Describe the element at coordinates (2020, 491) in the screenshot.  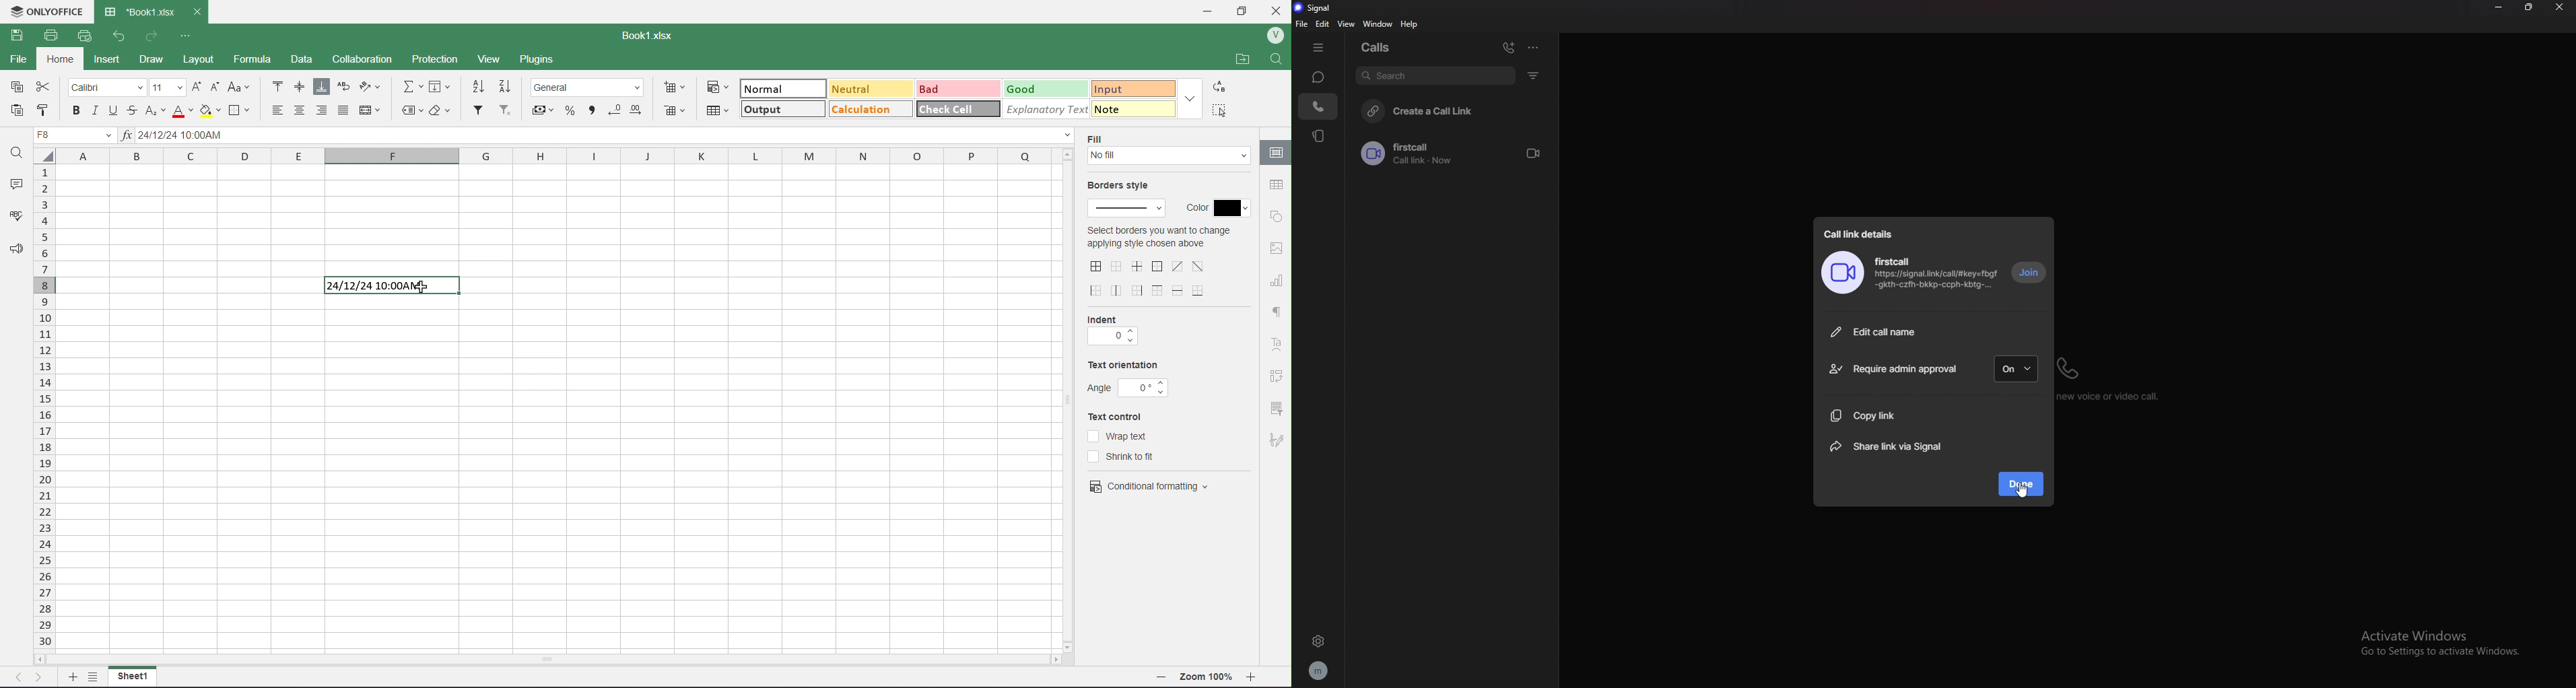
I see `cursor` at that location.